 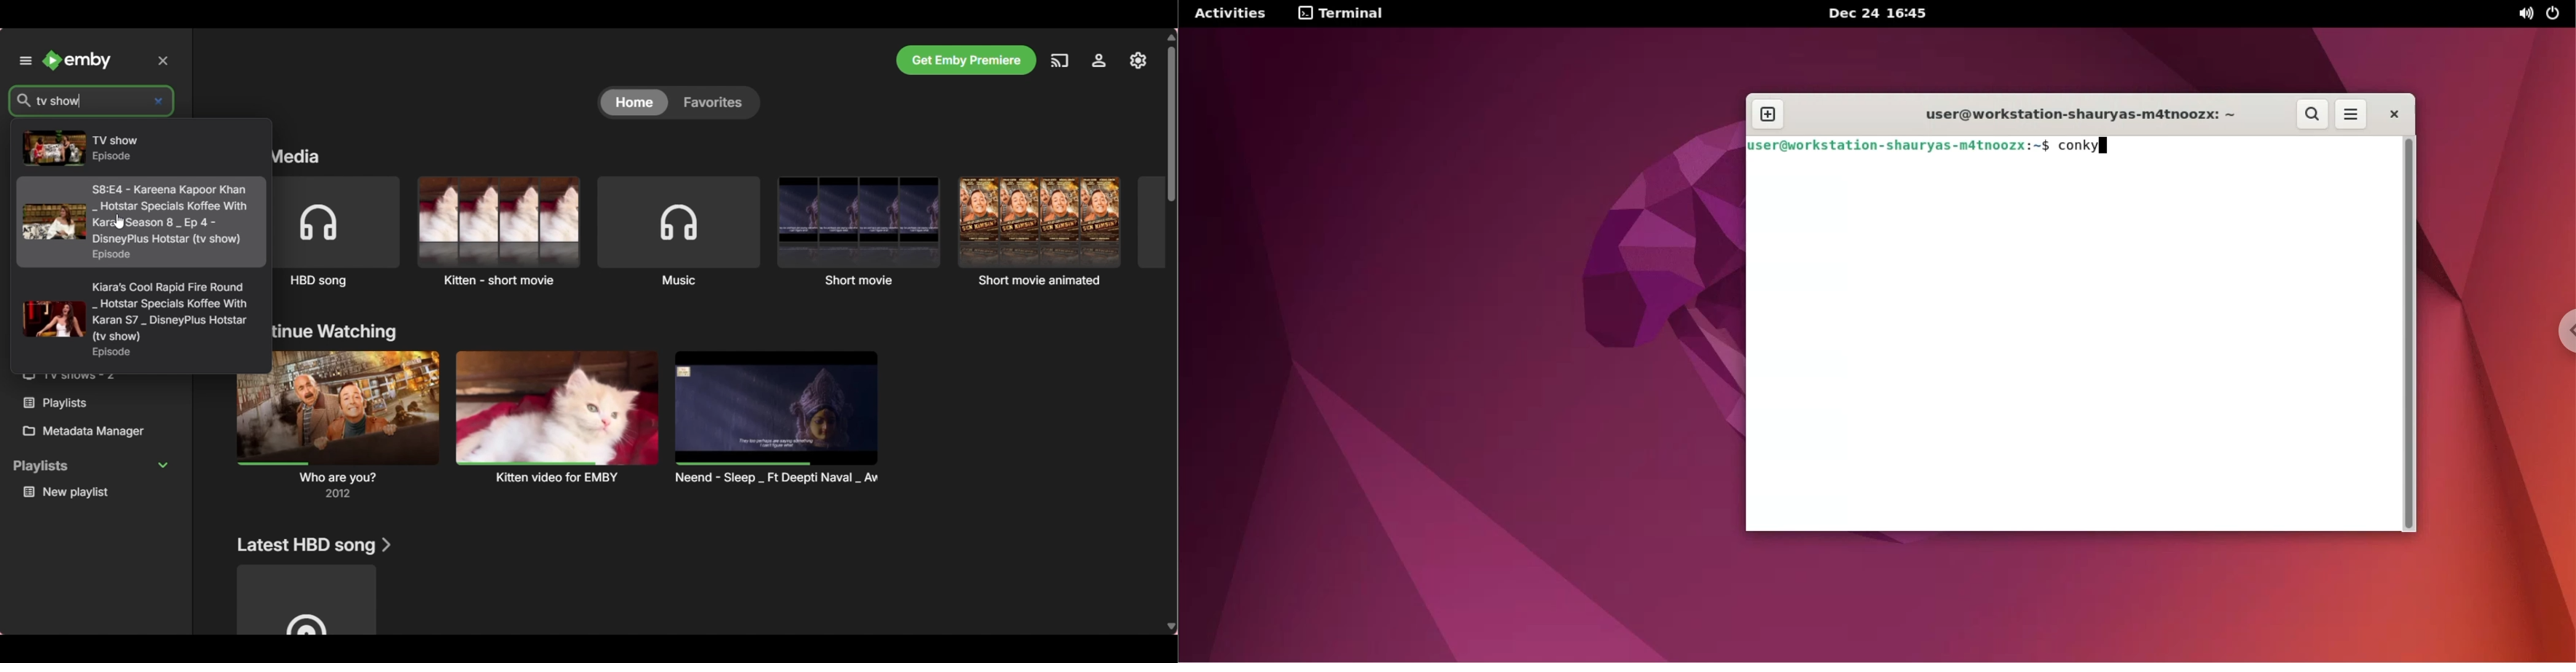 What do you see at coordinates (337, 332) in the screenshot?
I see `Section title` at bounding box center [337, 332].